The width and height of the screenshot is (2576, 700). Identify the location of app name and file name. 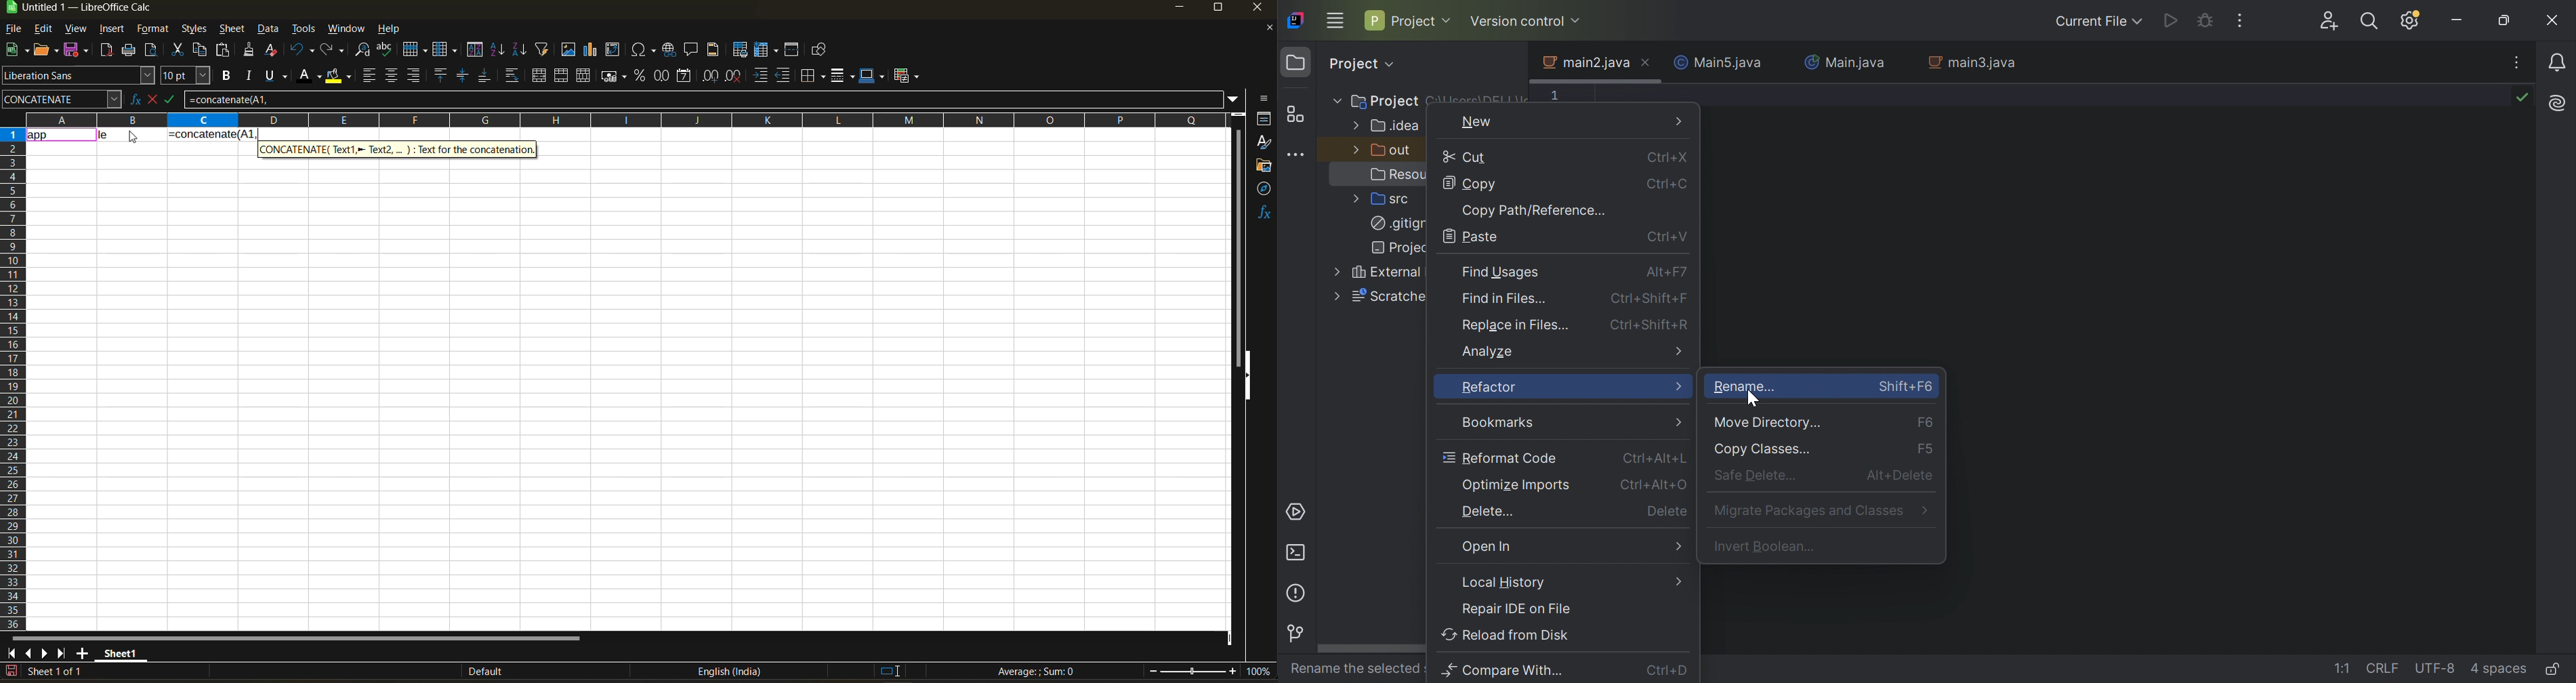
(93, 10).